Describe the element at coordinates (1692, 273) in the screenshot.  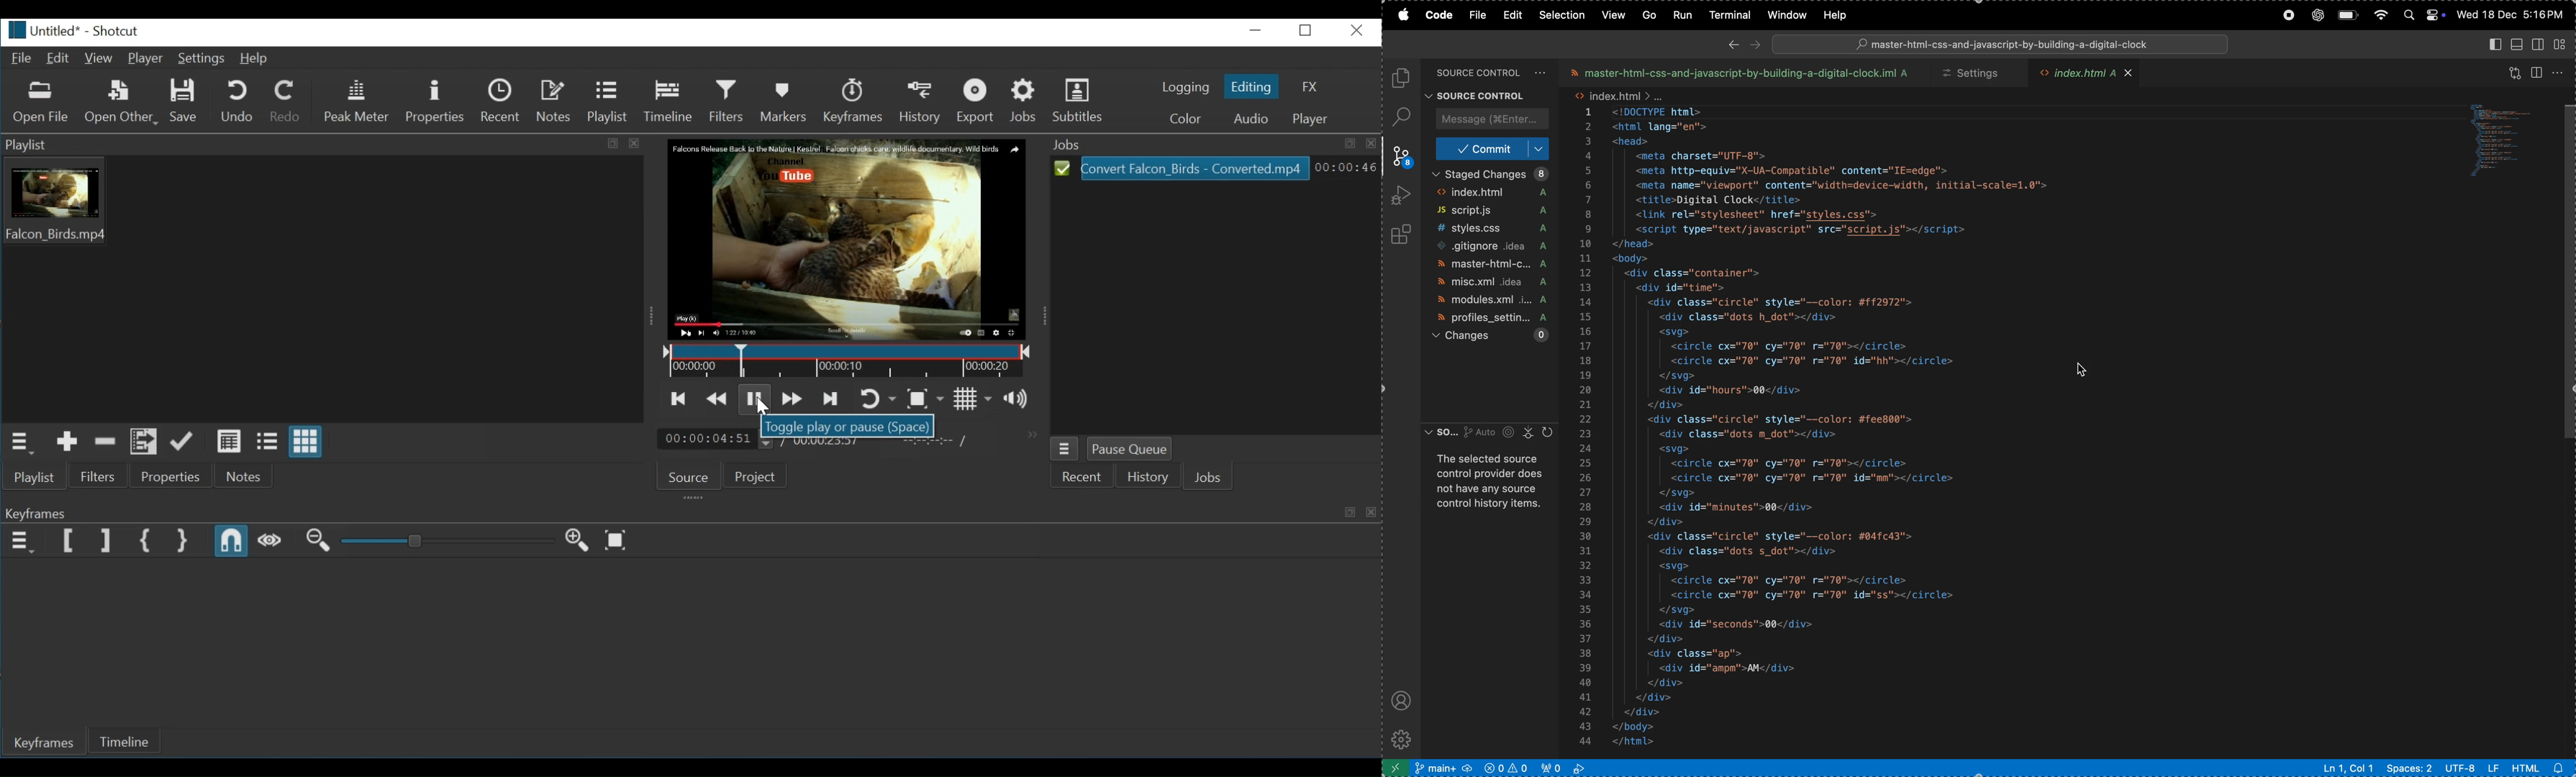
I see `<div class="container">` at that location.